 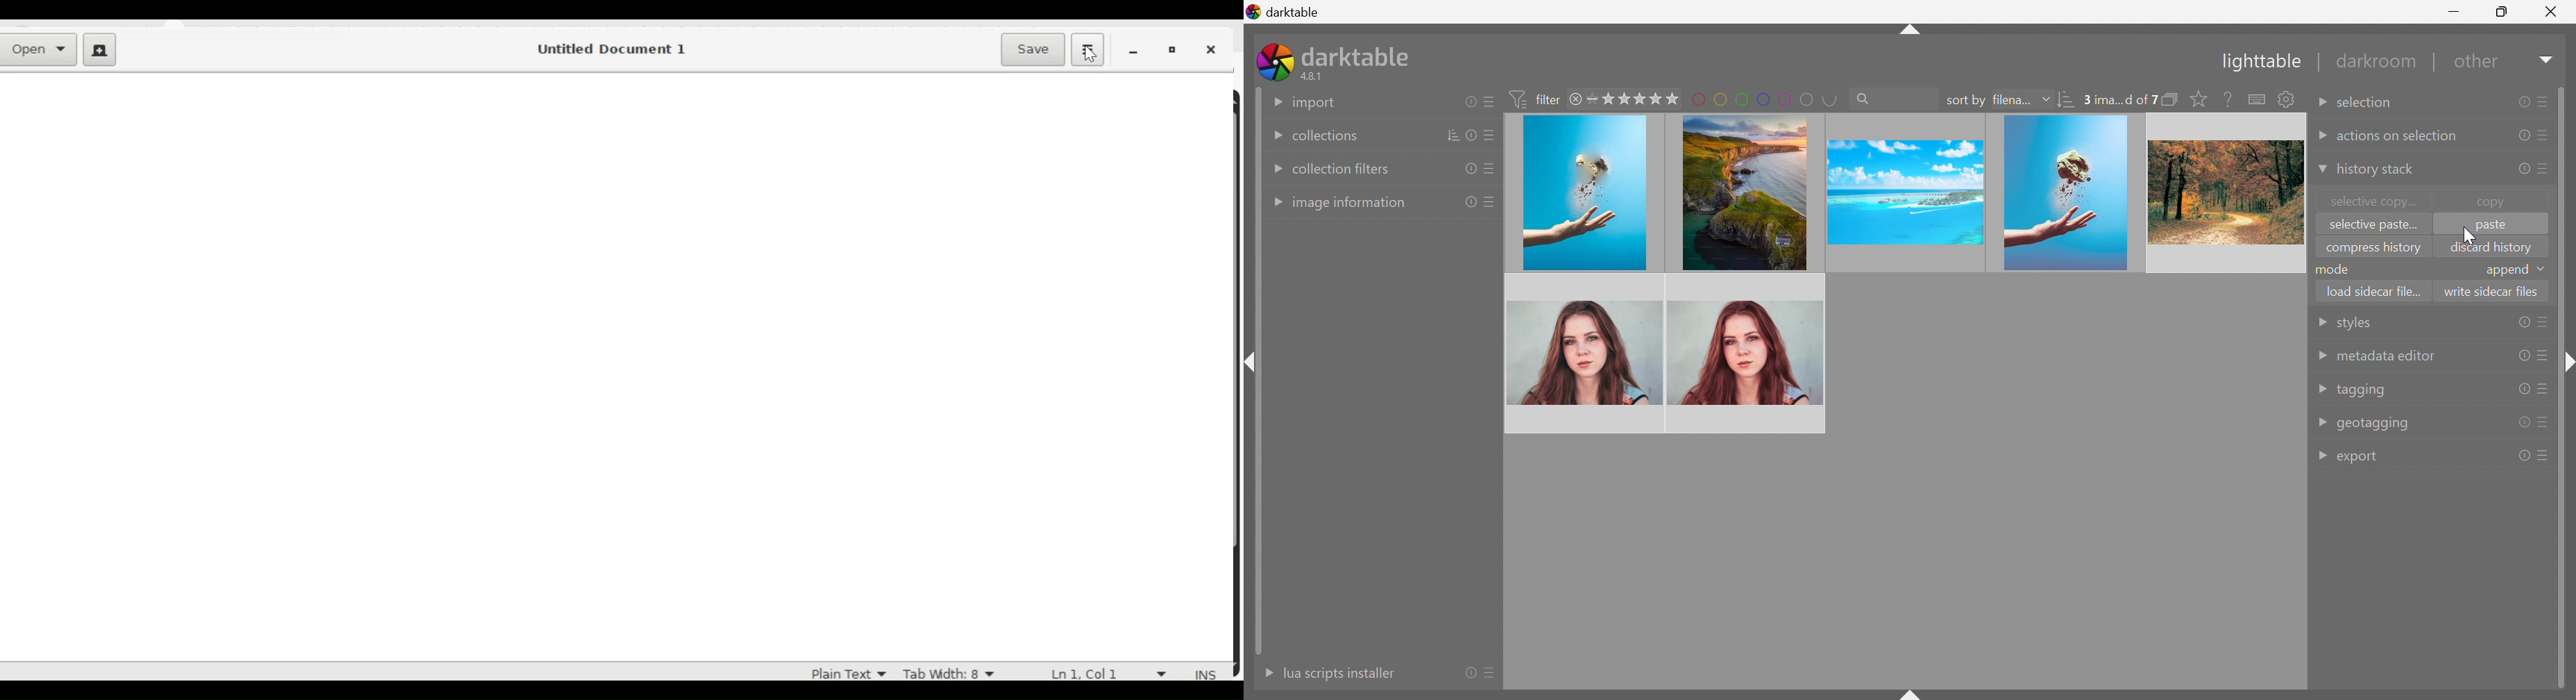 I want to click on append, so click(x=2506, y=271).